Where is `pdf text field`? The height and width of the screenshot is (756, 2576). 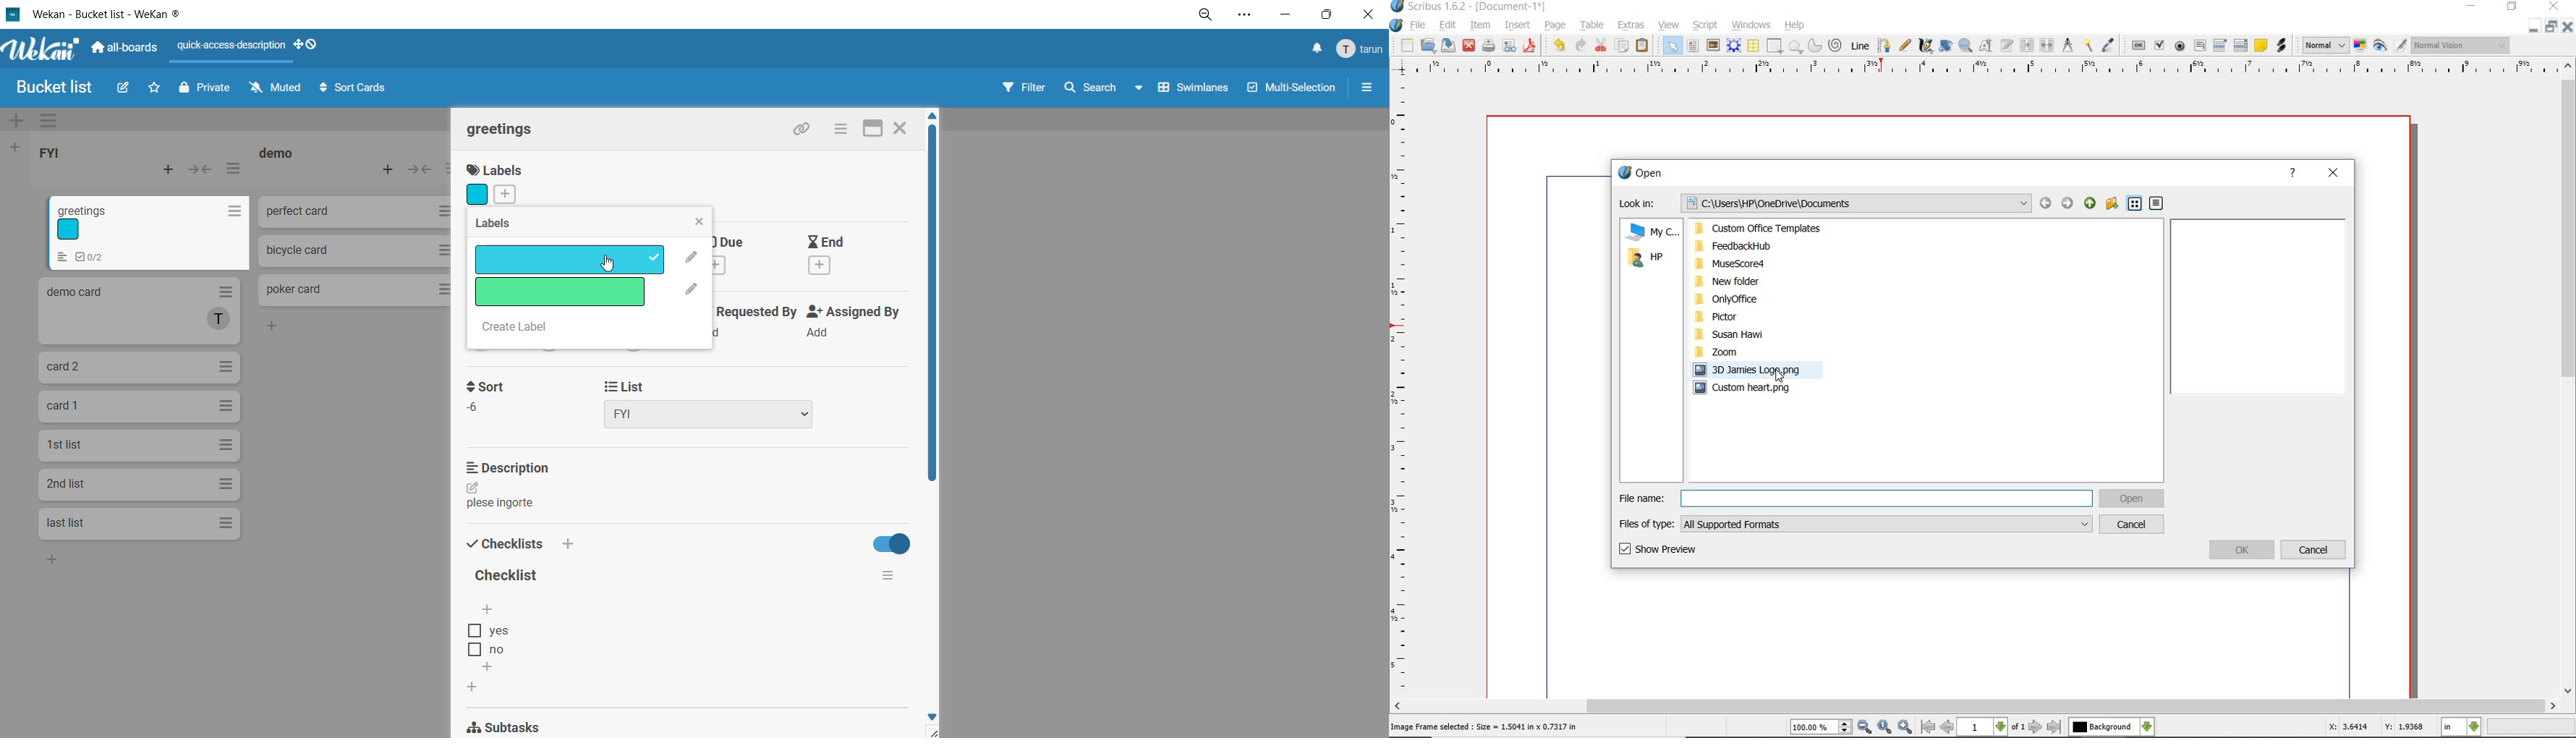
pdf text field is located at coordinates (2200, 45).